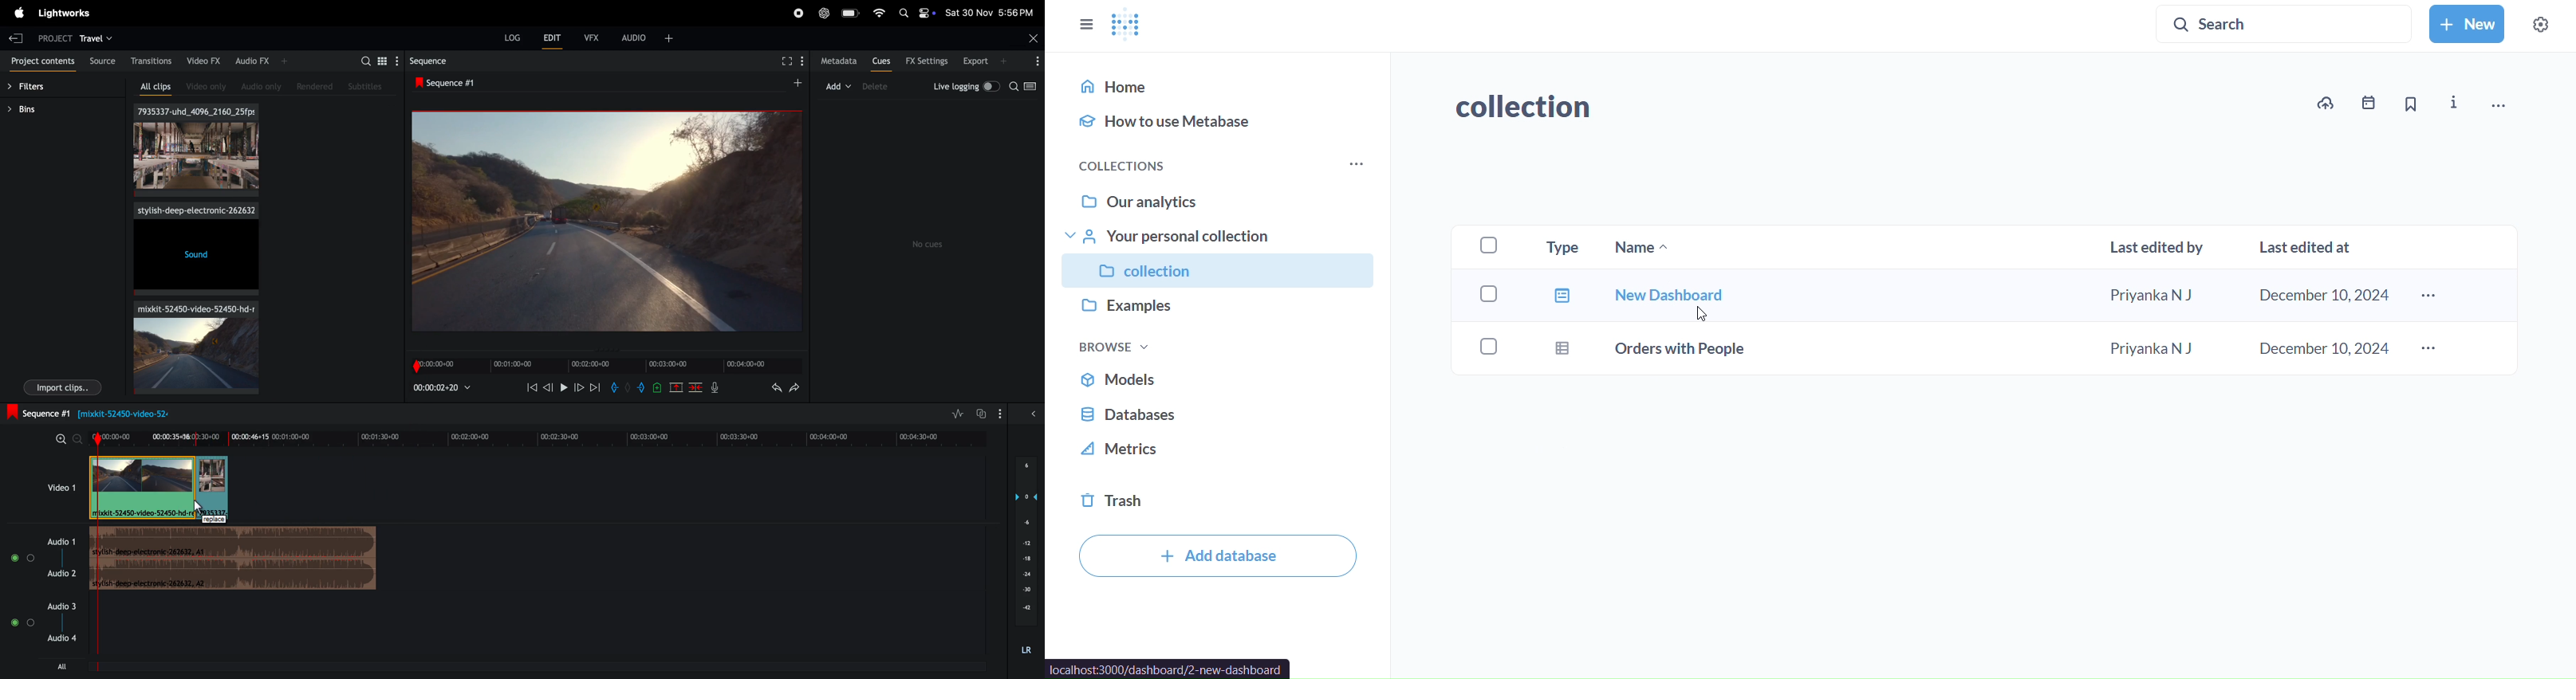 This screenshot has height=700, width=2576. I want to click on video clip, so click(190, 346).